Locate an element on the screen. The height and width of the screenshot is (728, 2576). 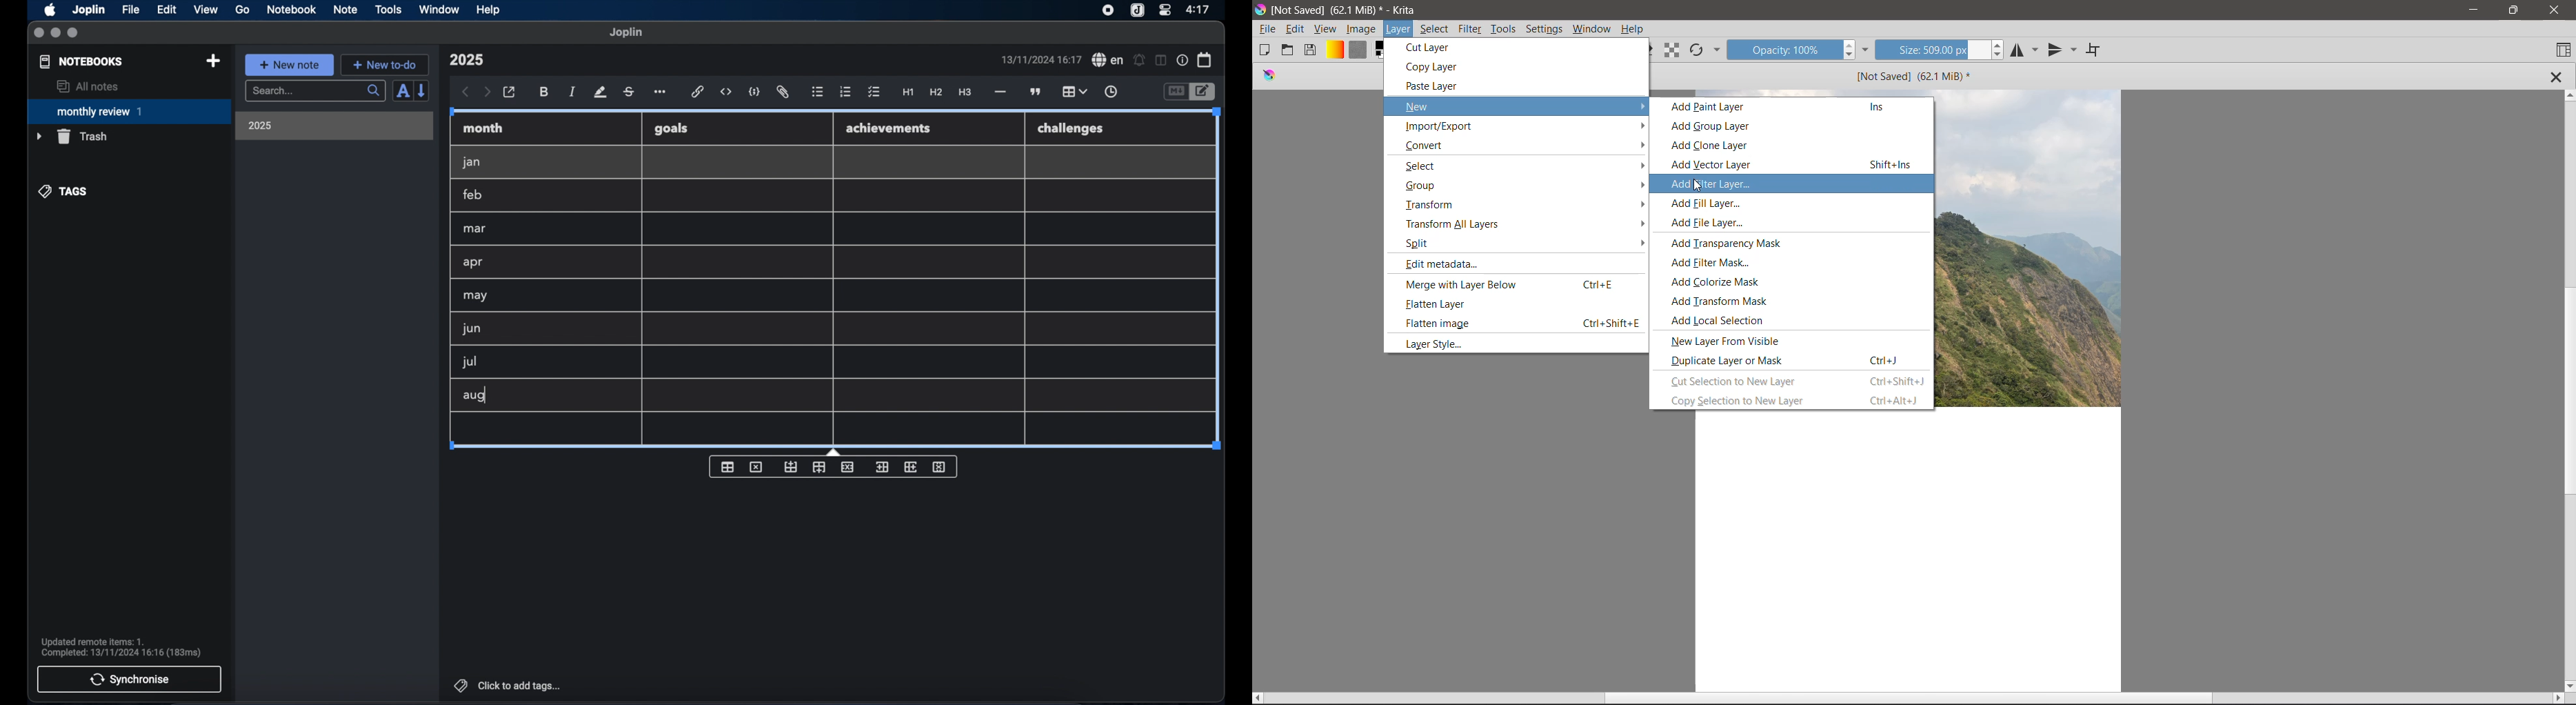
note properties is located at coordinates (1183, 61).